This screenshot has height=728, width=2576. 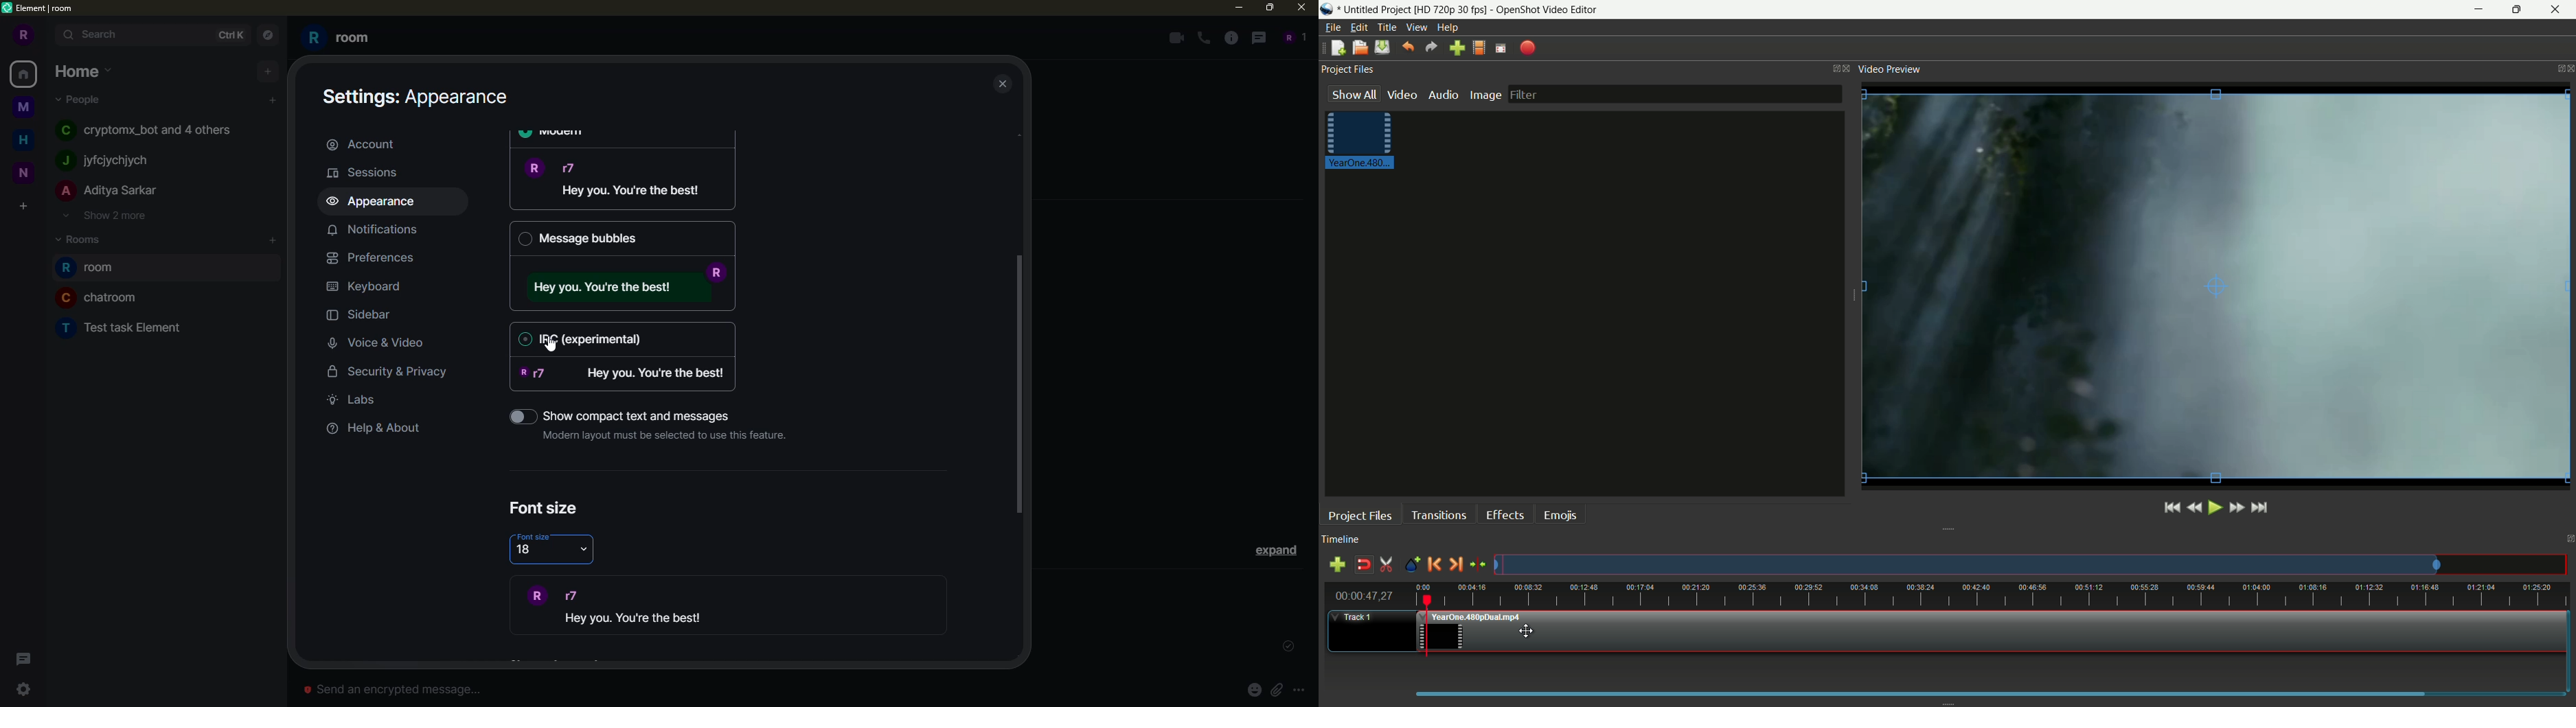 What do you see at coordinates (394, 371) in the screenshot?
I see `security & privacy` at bounding box center [394, 371].